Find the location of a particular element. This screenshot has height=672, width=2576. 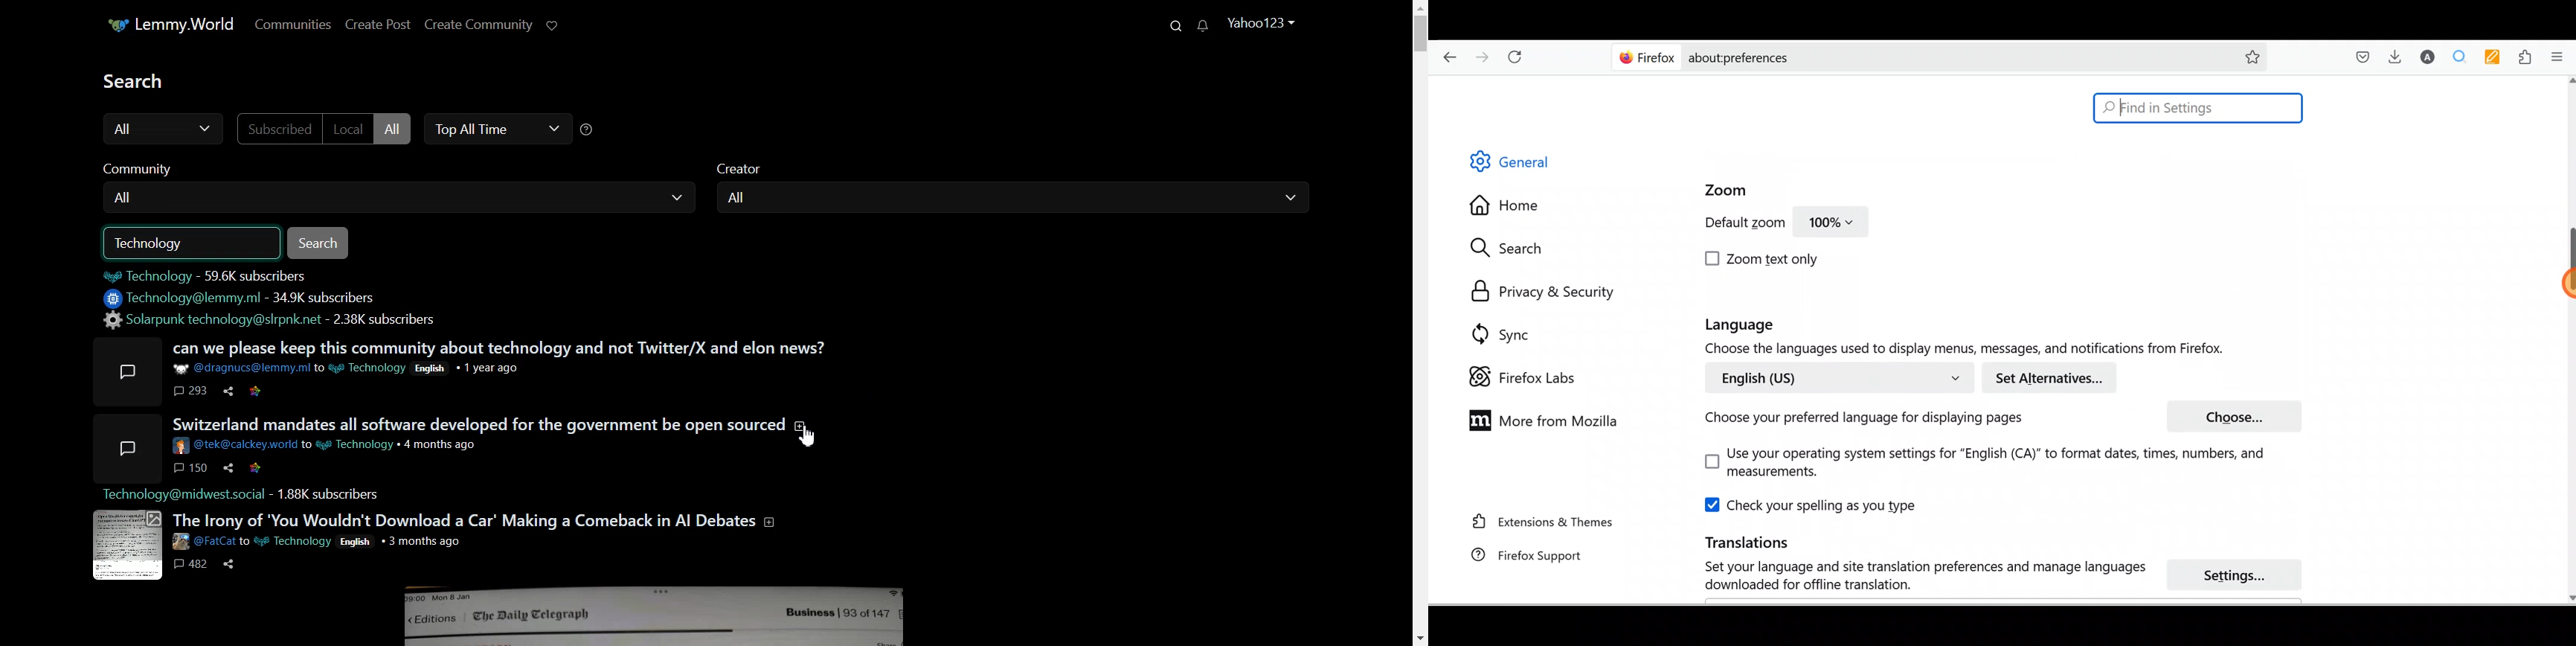

Translations is located at coordinates (1731, 541).